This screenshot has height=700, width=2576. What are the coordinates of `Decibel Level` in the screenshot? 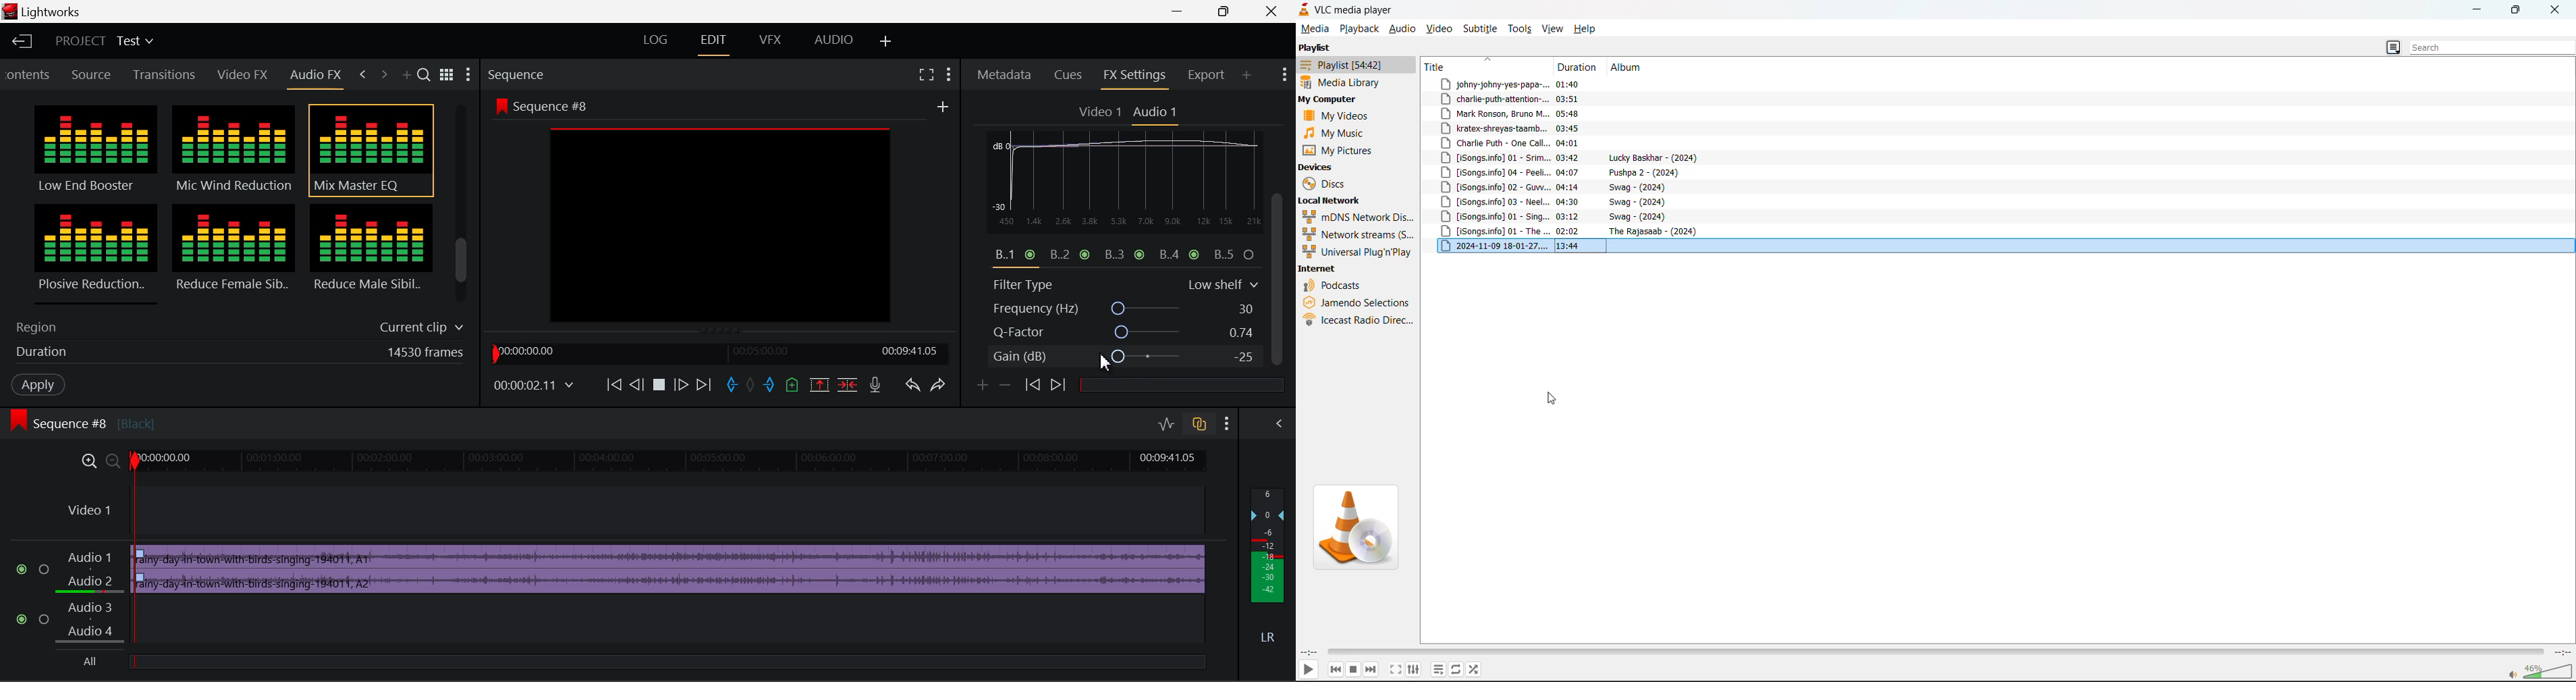 It's located at (1270, 569).